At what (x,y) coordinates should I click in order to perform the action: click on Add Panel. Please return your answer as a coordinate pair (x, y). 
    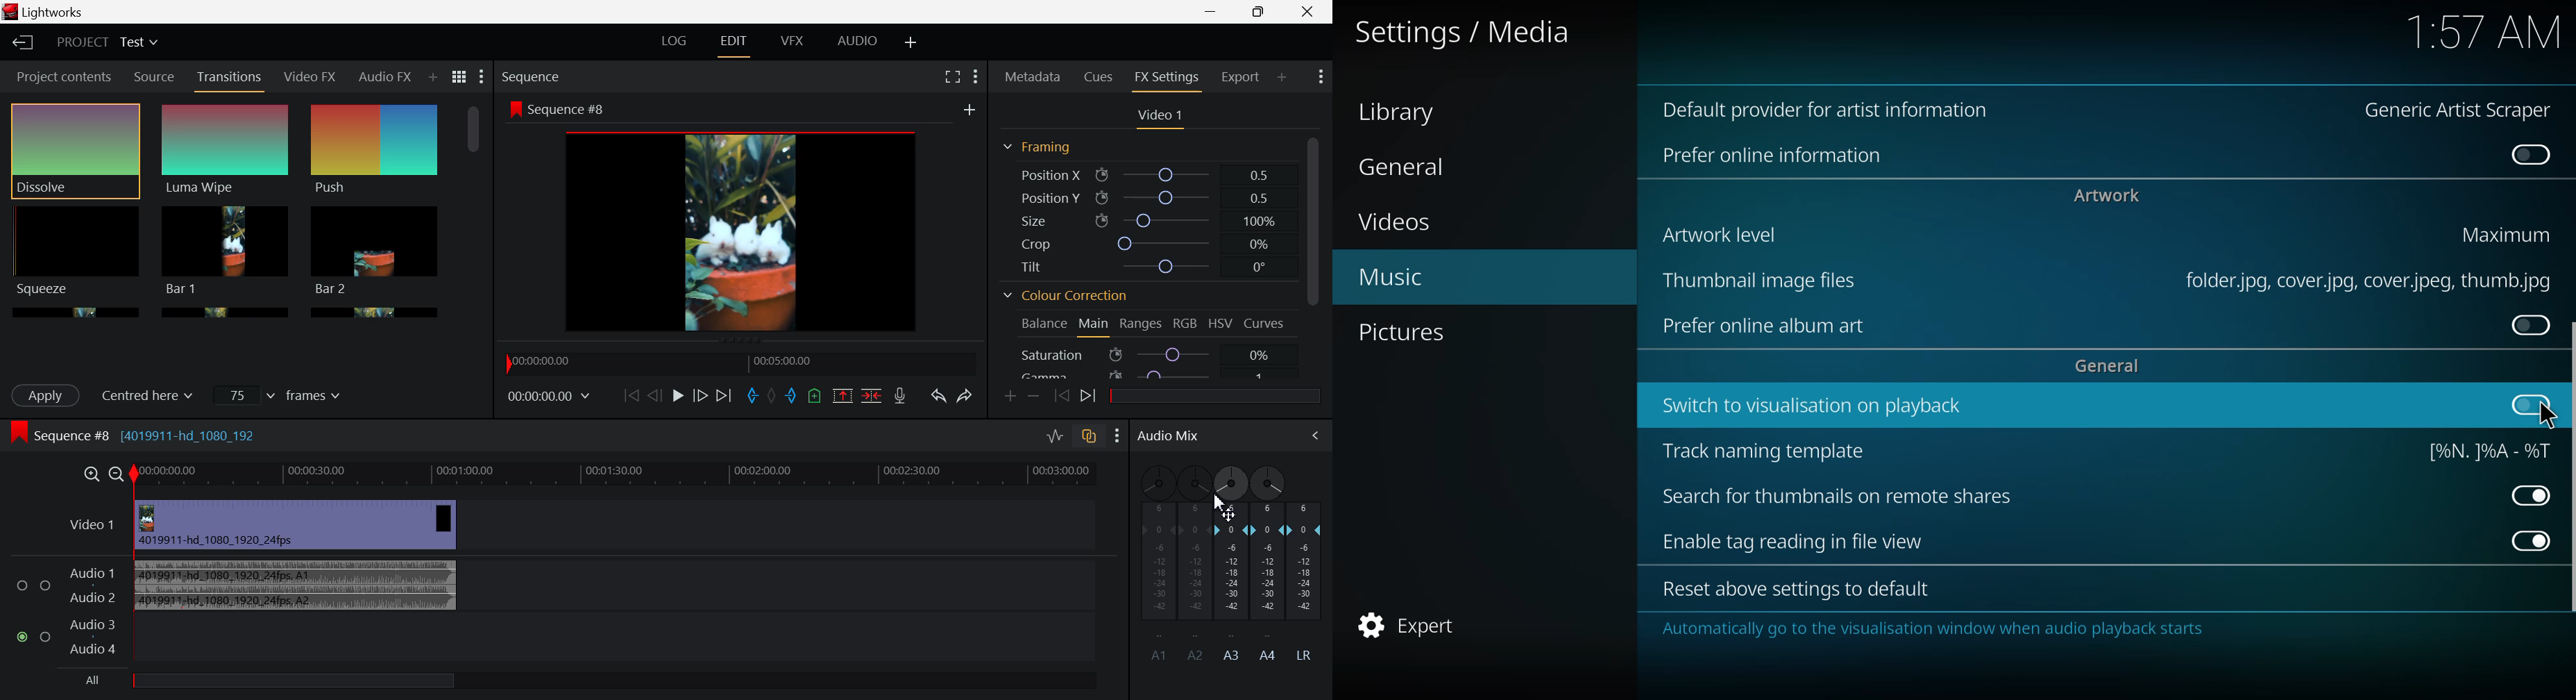
    Looking at the image, I should click on (1282, 76).